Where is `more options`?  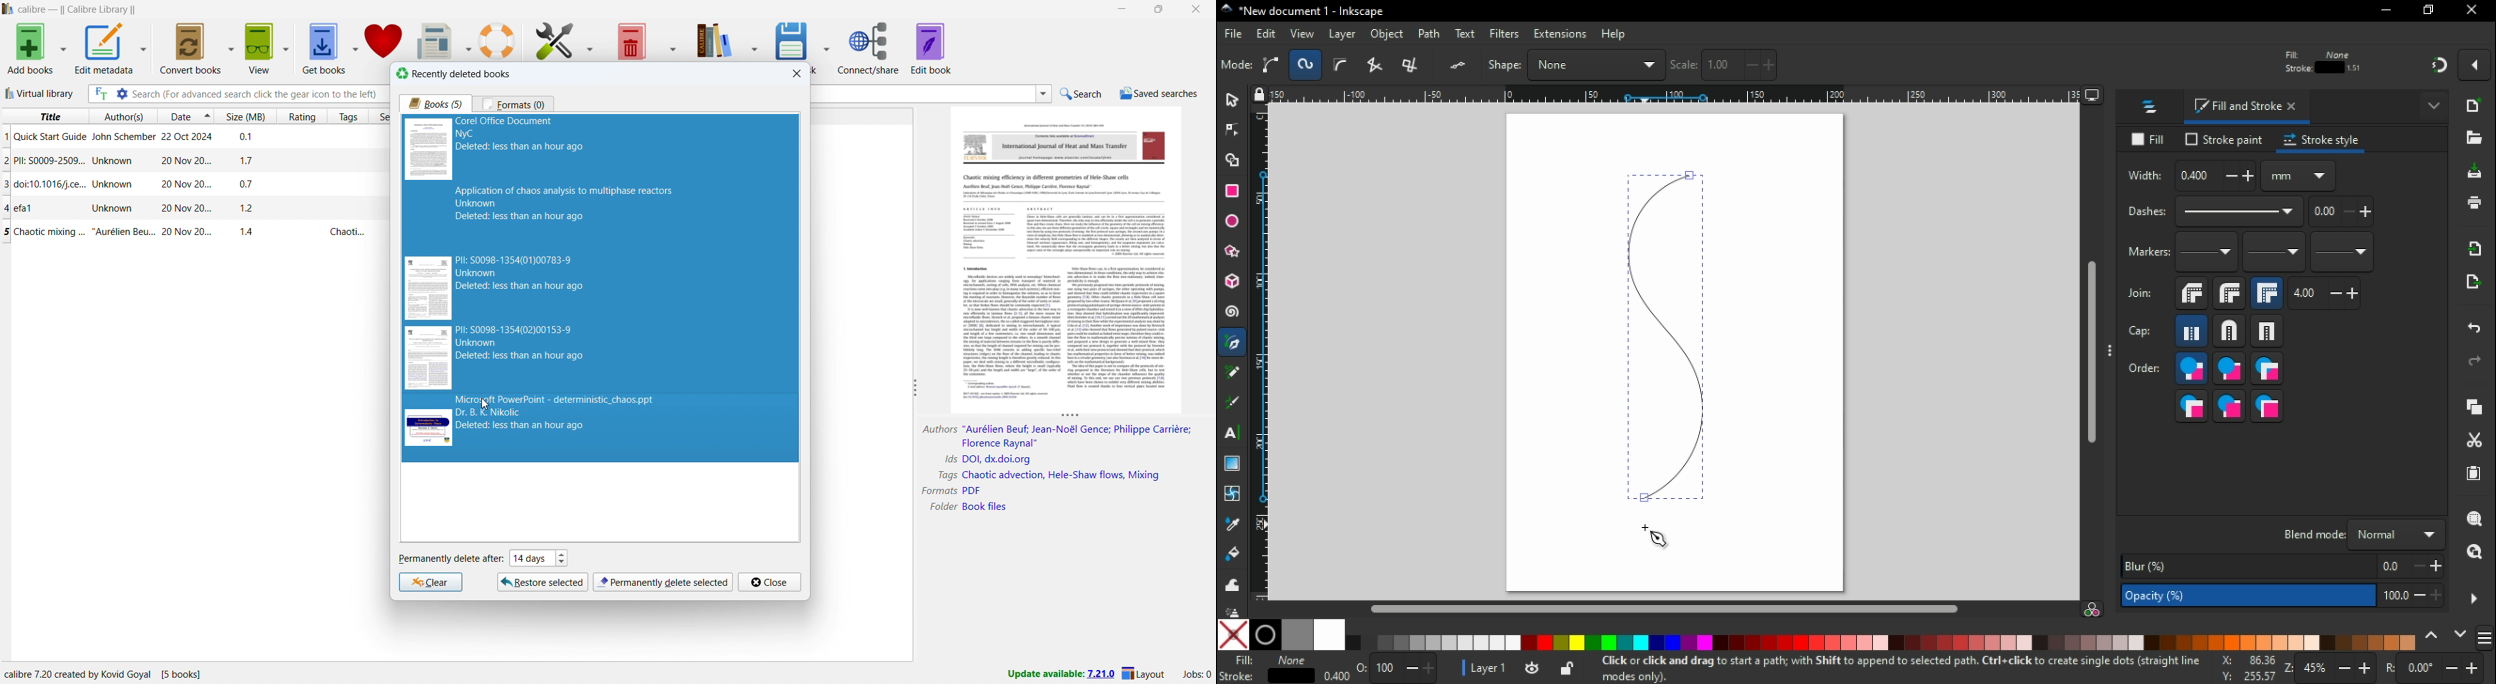
more options is located at coordinates (2111, 354).